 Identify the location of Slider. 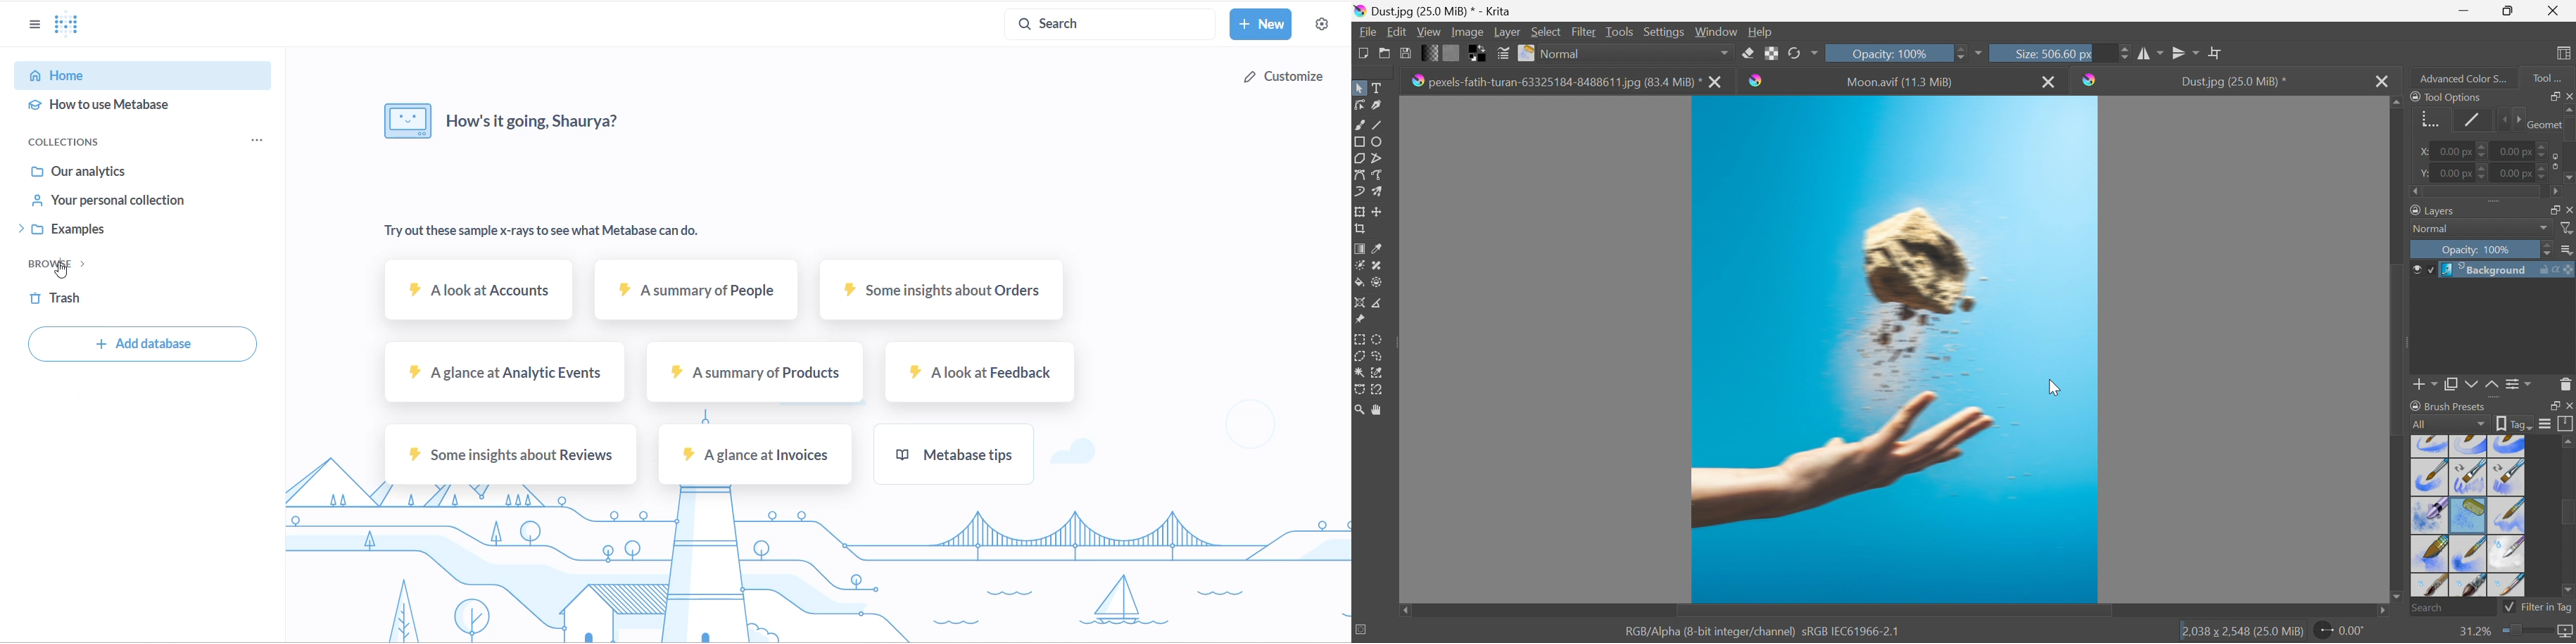
(2485, 193).